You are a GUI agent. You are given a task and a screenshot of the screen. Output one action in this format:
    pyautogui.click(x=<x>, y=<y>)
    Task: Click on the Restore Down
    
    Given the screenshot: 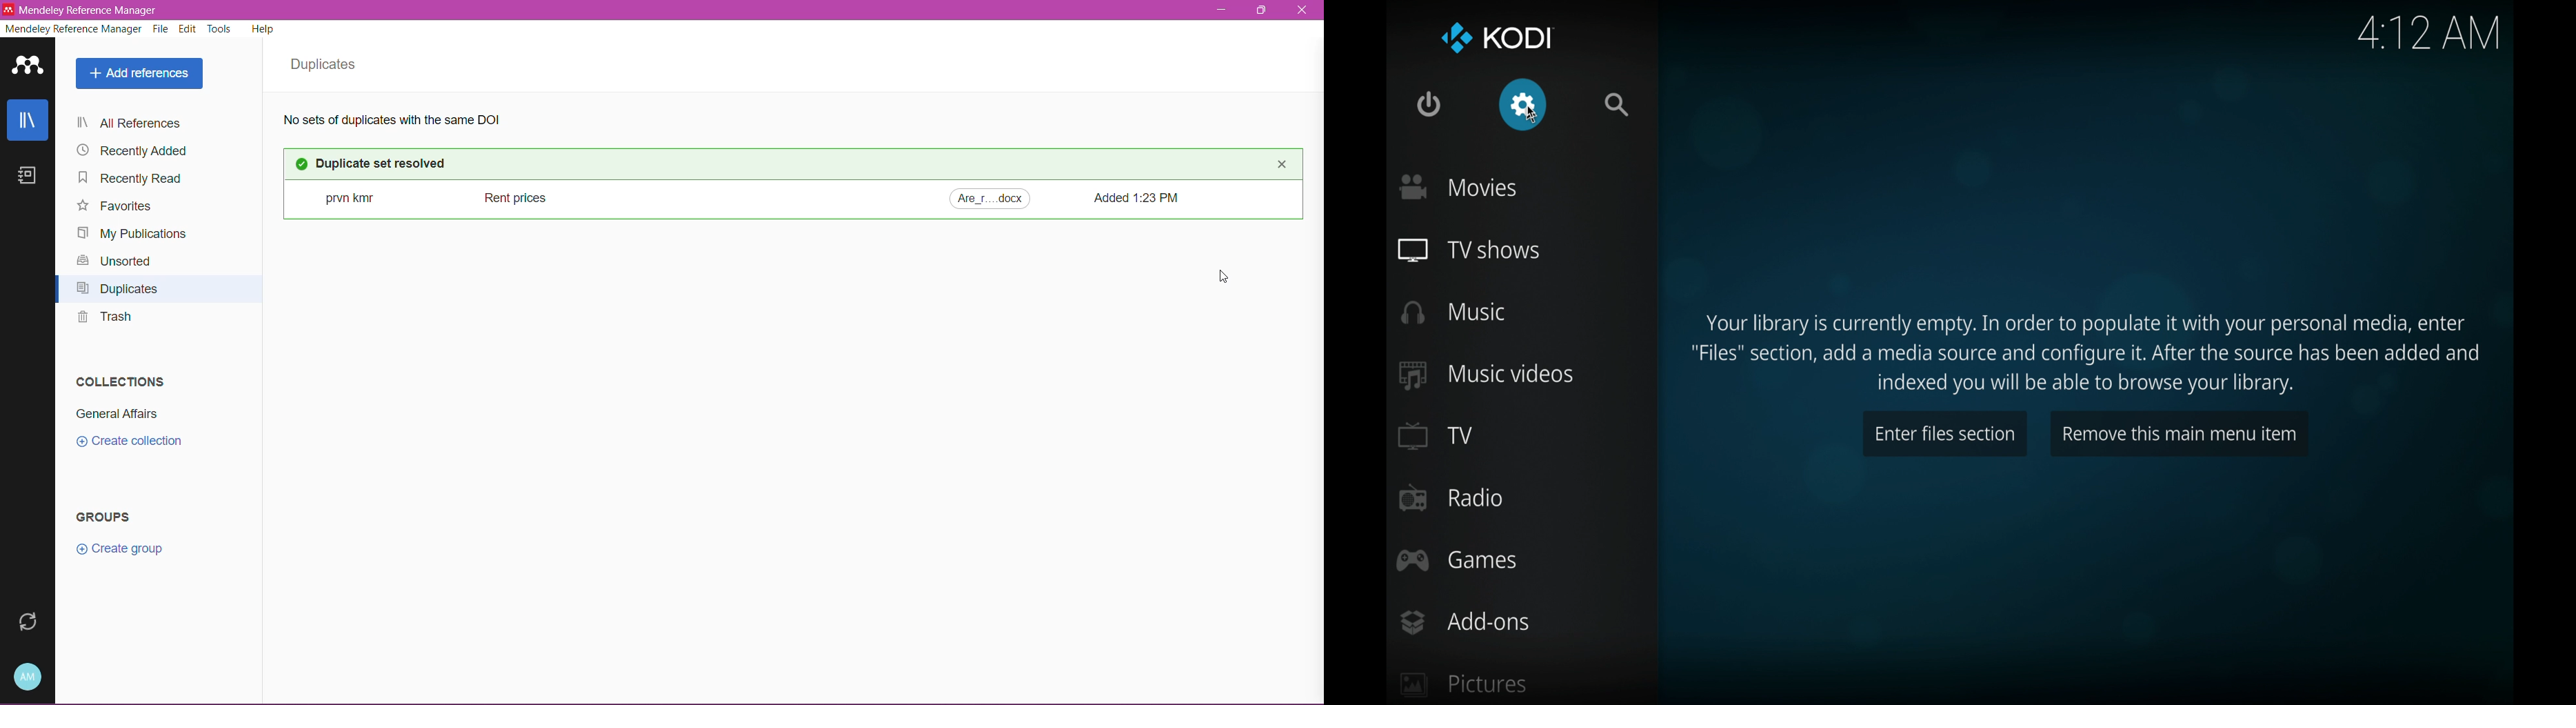 What is the action you would take?
    pyautogui.click(x=1263, y=10)
    